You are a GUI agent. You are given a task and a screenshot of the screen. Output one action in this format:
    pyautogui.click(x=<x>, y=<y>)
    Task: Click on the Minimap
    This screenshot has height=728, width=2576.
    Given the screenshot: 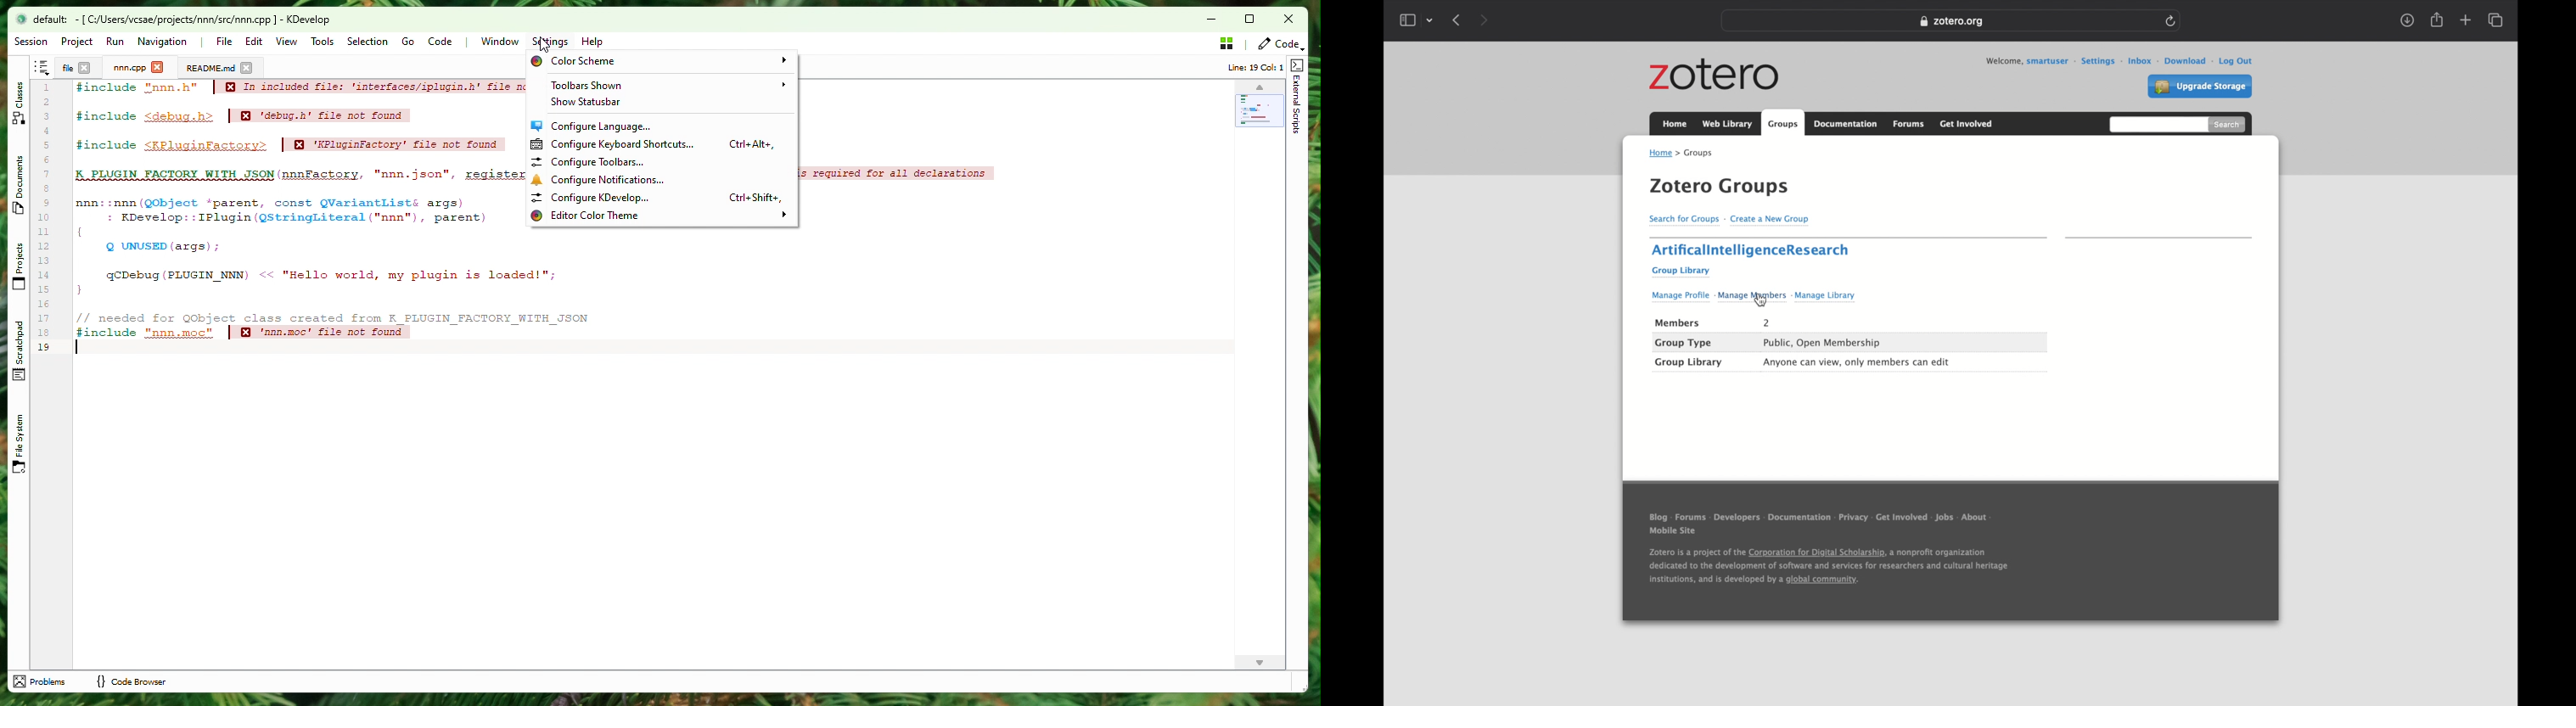 What is the action you would take?
    pyautogui.click(x=1260, y=104)
    